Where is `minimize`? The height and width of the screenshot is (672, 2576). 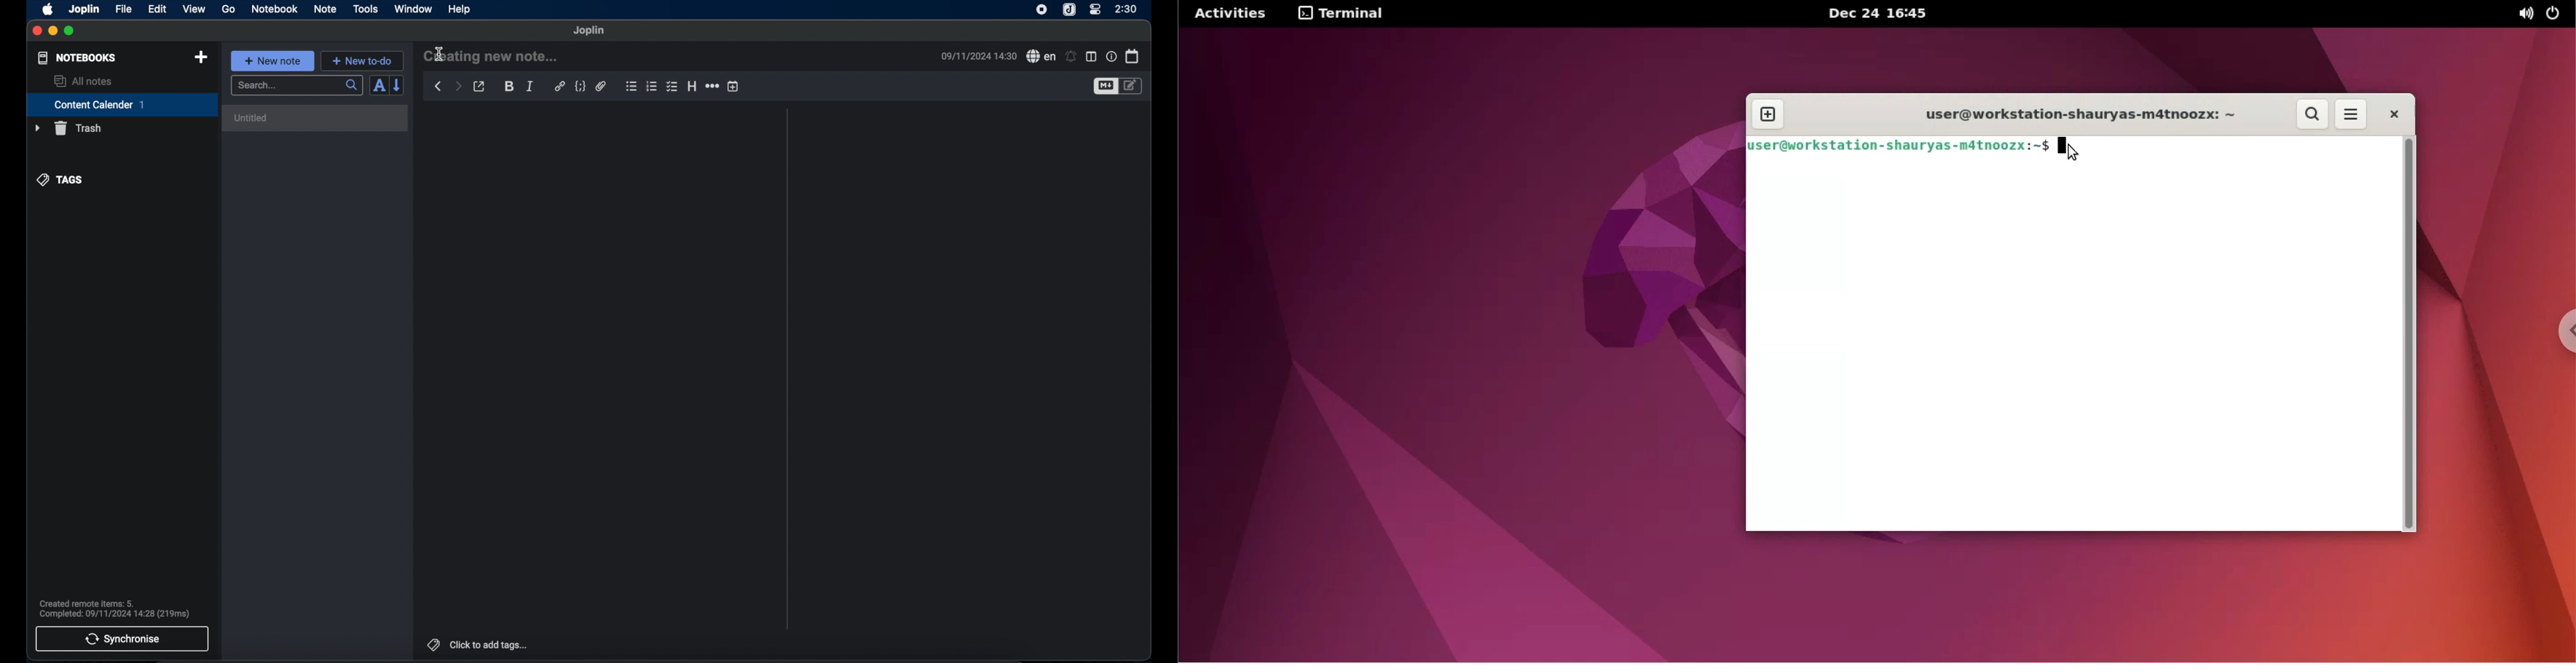
minimize is located at coordinates (52, 31).